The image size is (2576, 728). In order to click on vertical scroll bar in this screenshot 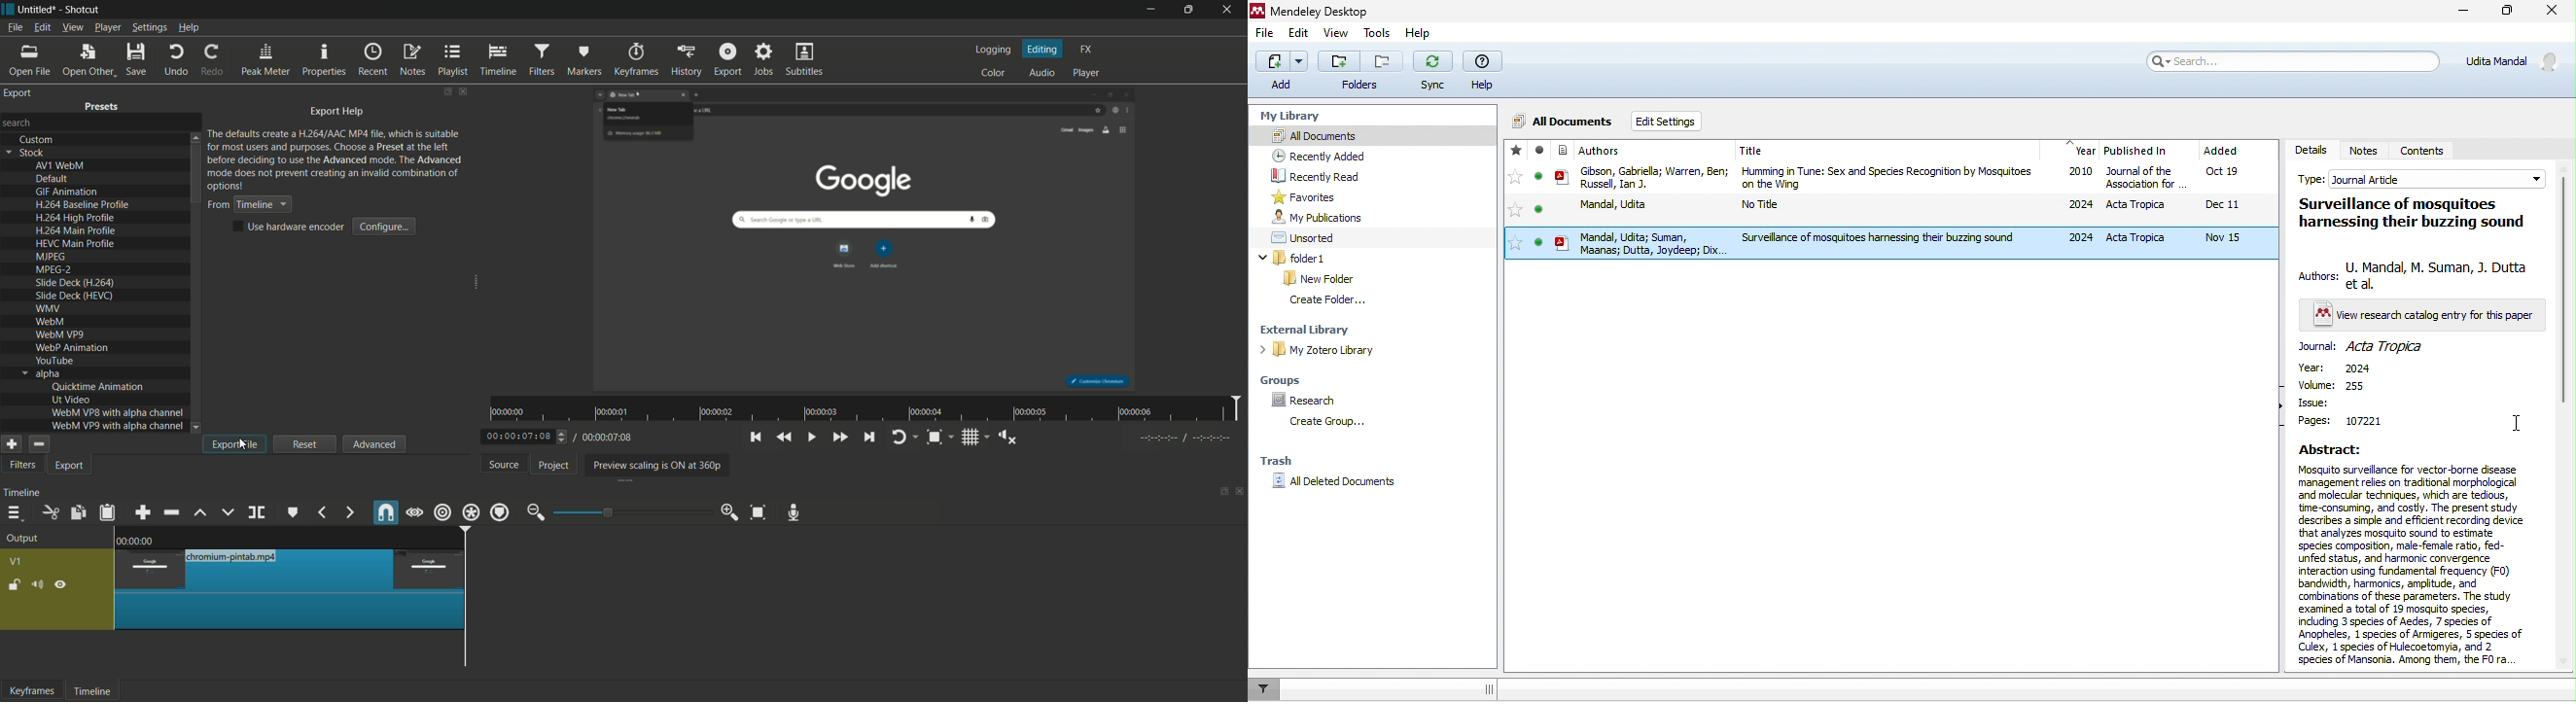, I will do `click(2566, 289)`.